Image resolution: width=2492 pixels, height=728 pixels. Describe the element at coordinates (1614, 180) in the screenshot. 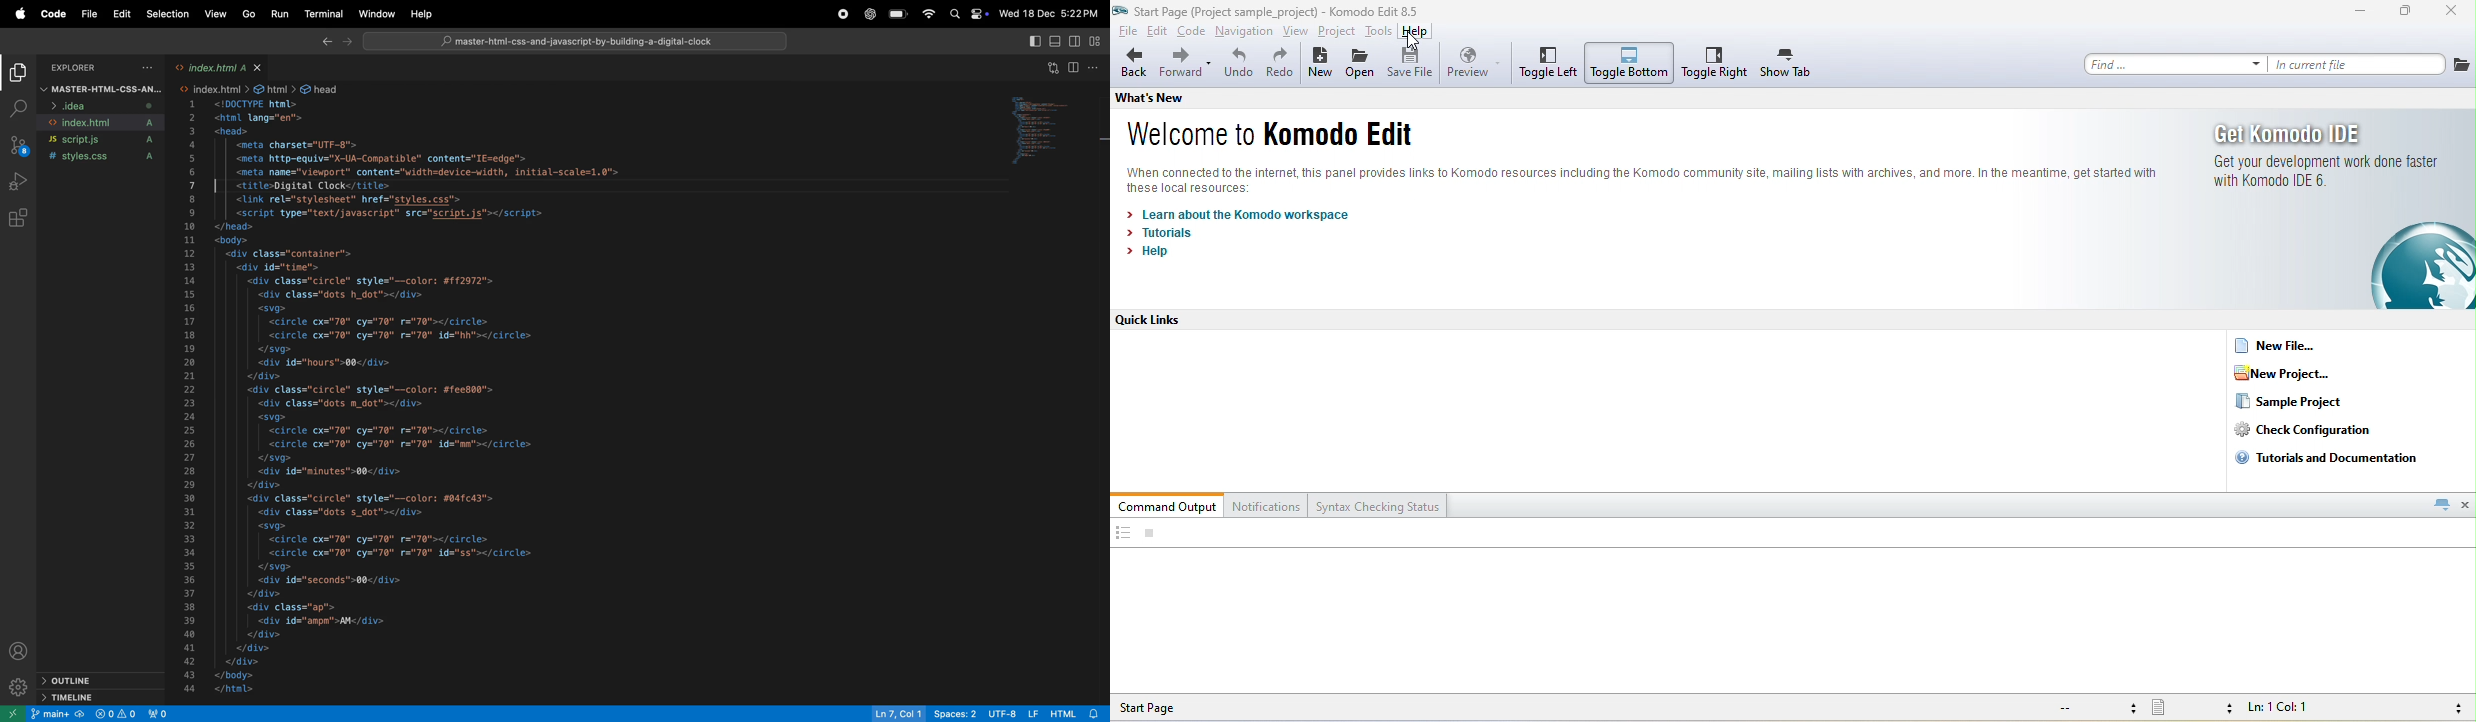

I see `connect to internet to see related resouces` at that location.